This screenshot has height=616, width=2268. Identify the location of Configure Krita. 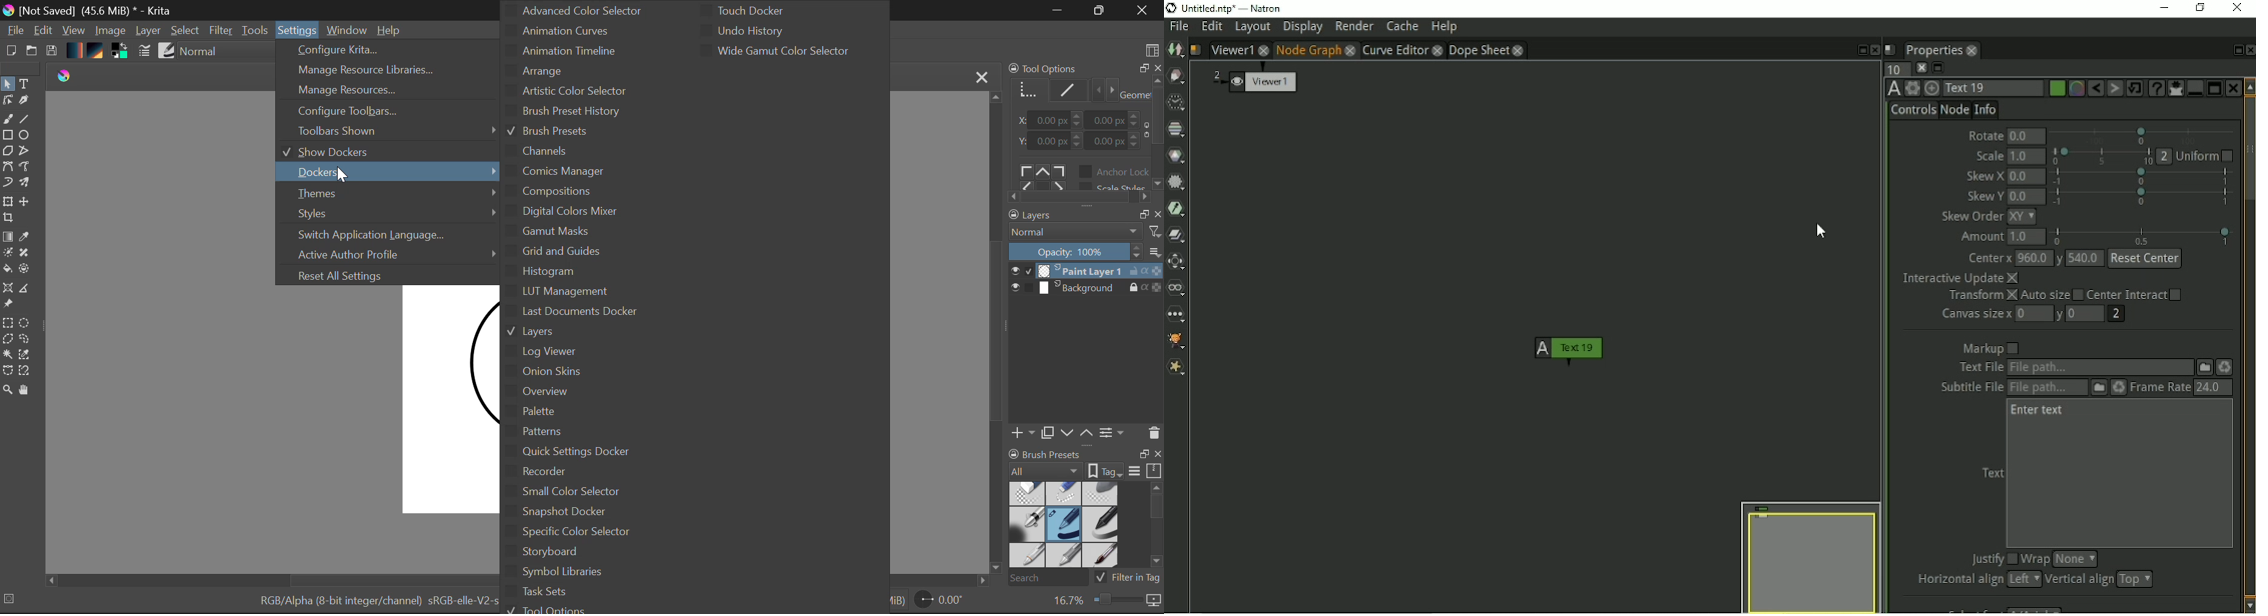
(382, 50).